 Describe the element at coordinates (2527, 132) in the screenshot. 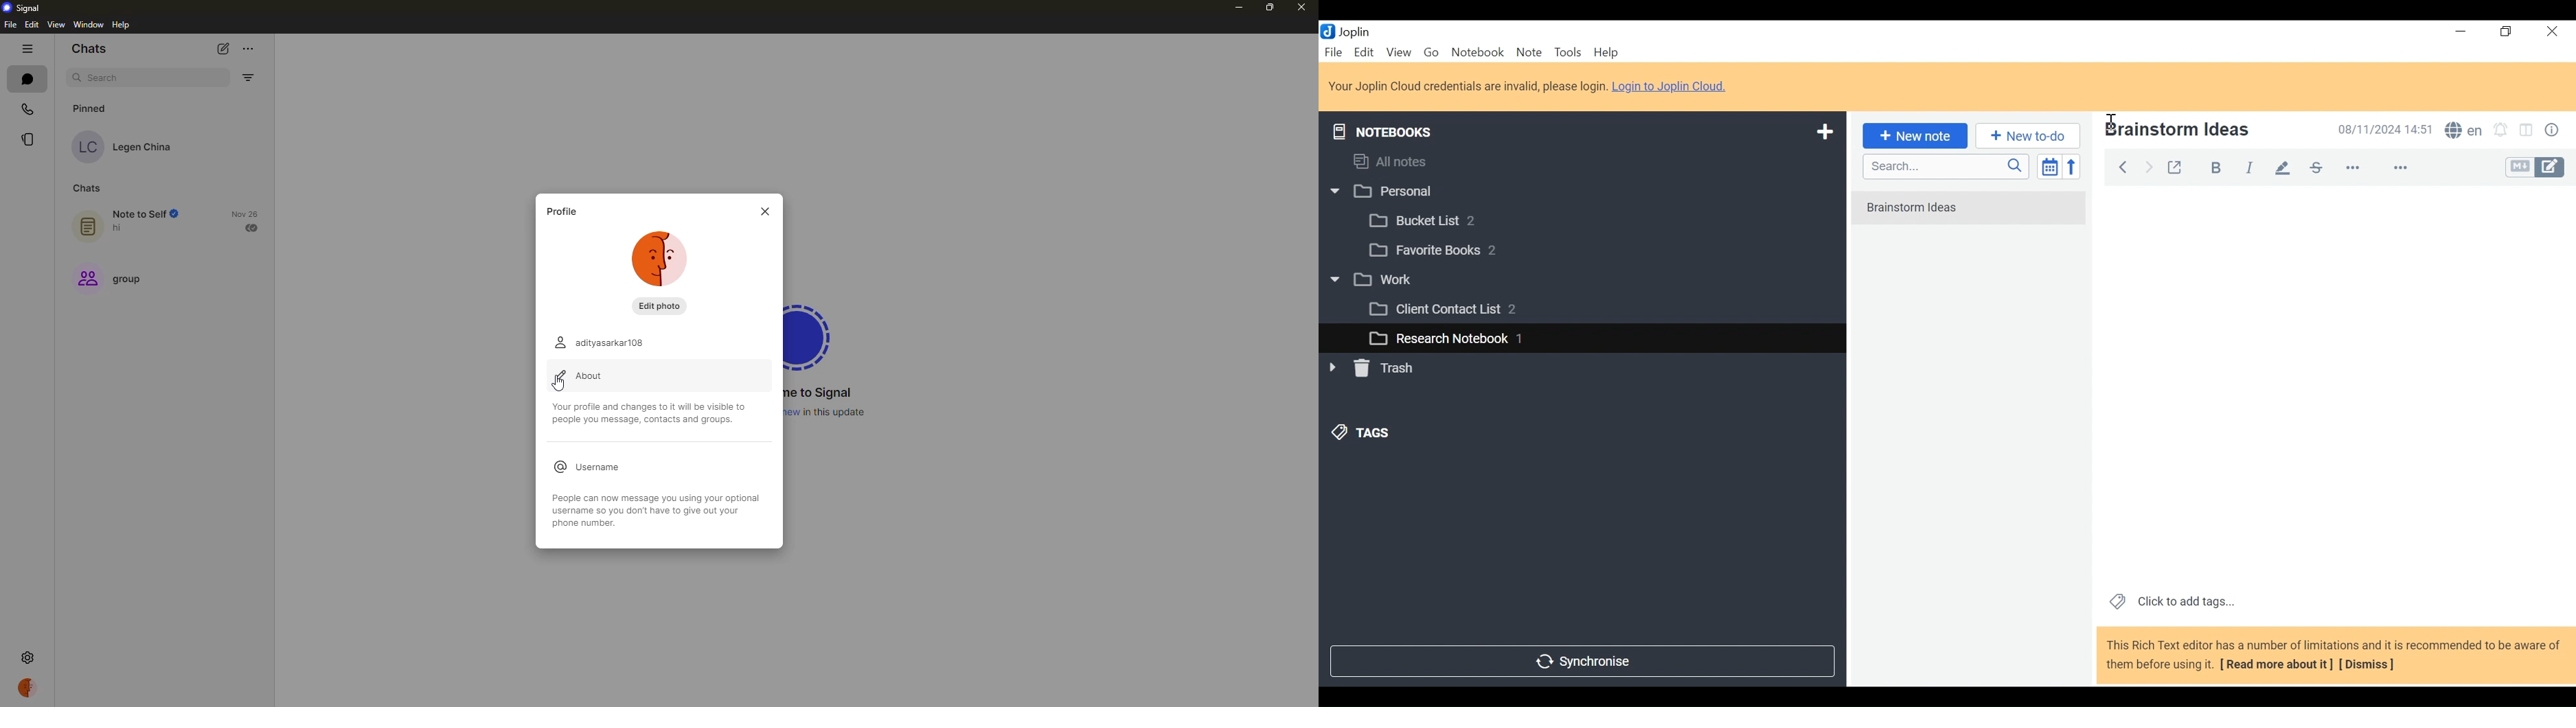

I see `Toggle Editor layout` at that location.